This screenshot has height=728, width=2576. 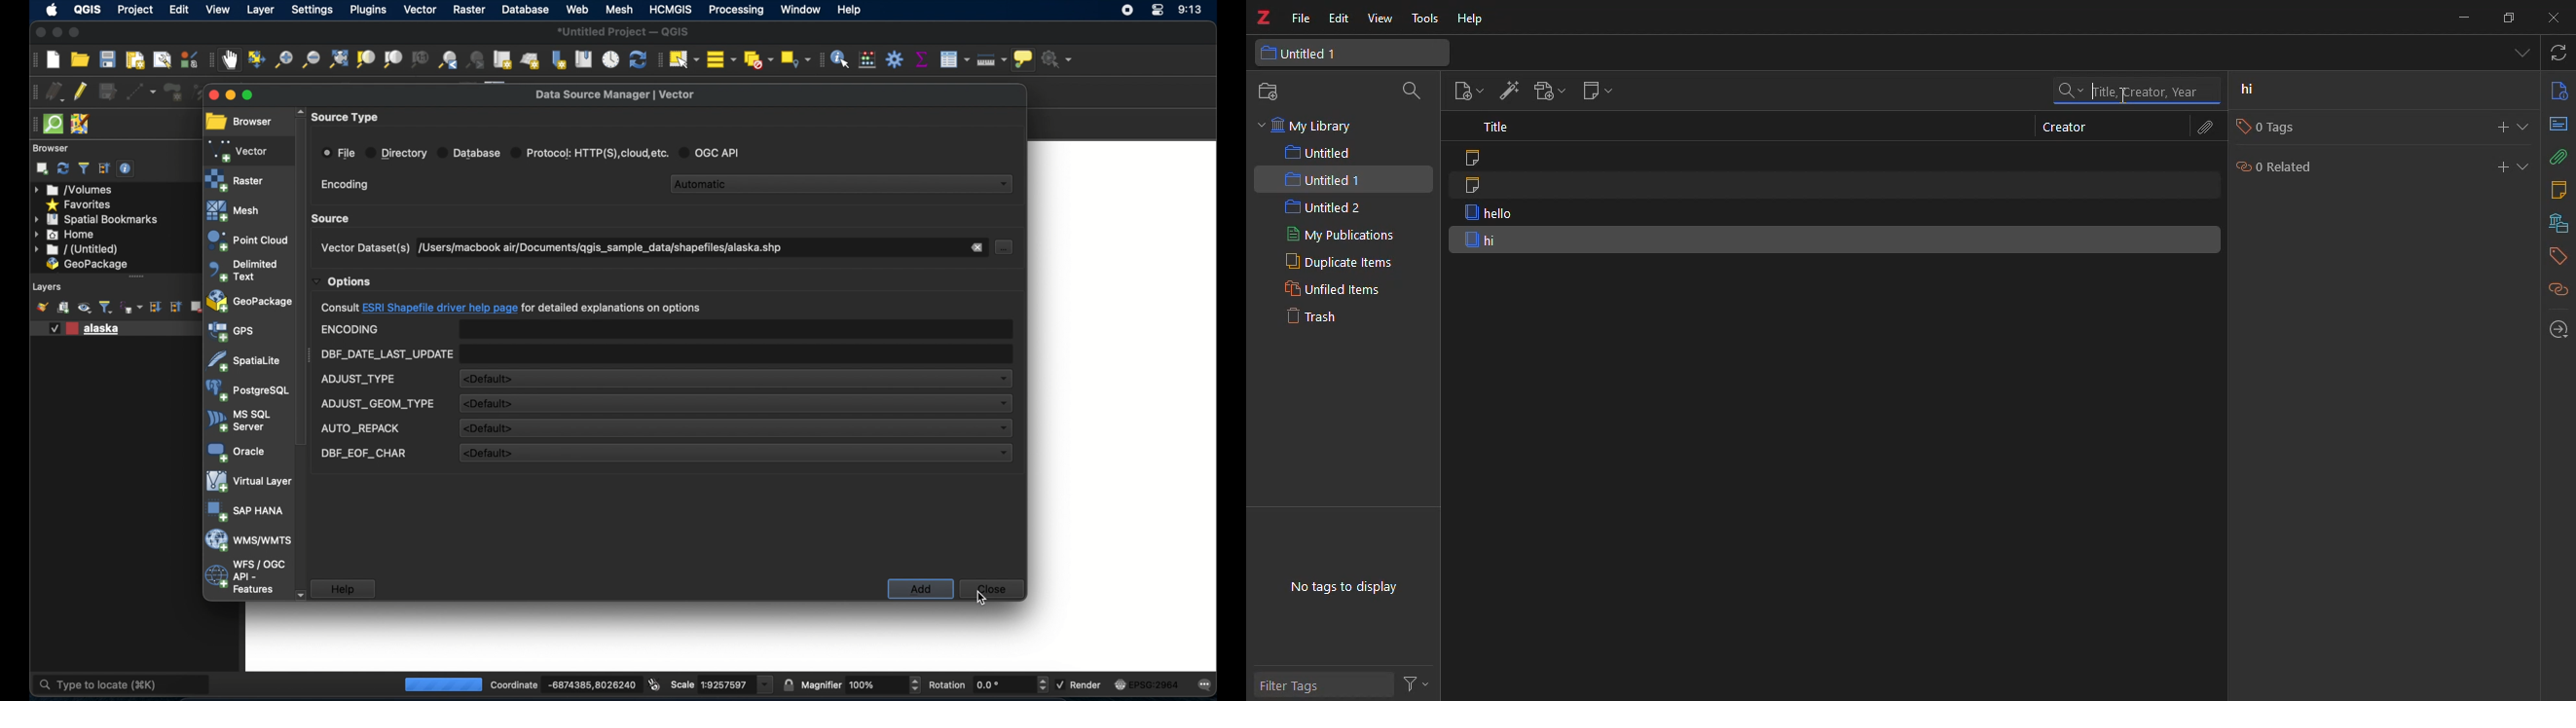 What do you see at coordinates (302, 282) in the screenshot?
I see `scroll box` at bounding box center [302, 282].